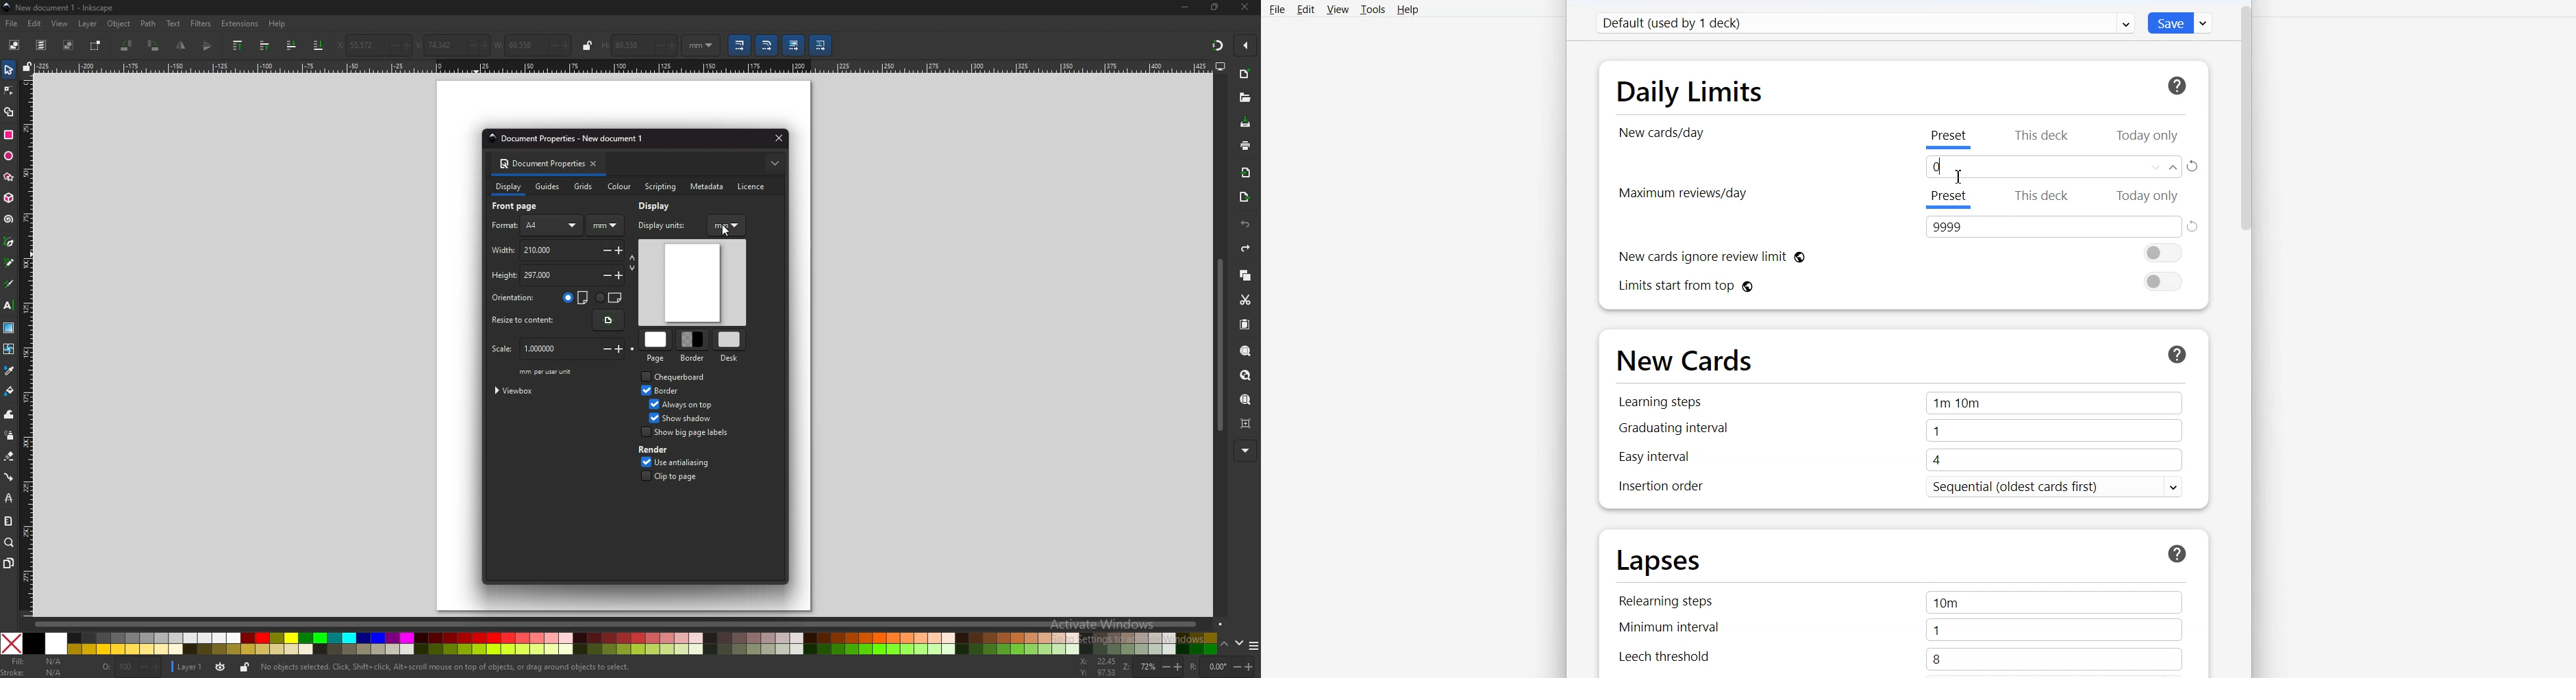 The width and height of the screenshot is (2576, 700). What do you see at coordinates (1244, 450) in the screenshot?
I see `more` at bounding box center [1244, 450].